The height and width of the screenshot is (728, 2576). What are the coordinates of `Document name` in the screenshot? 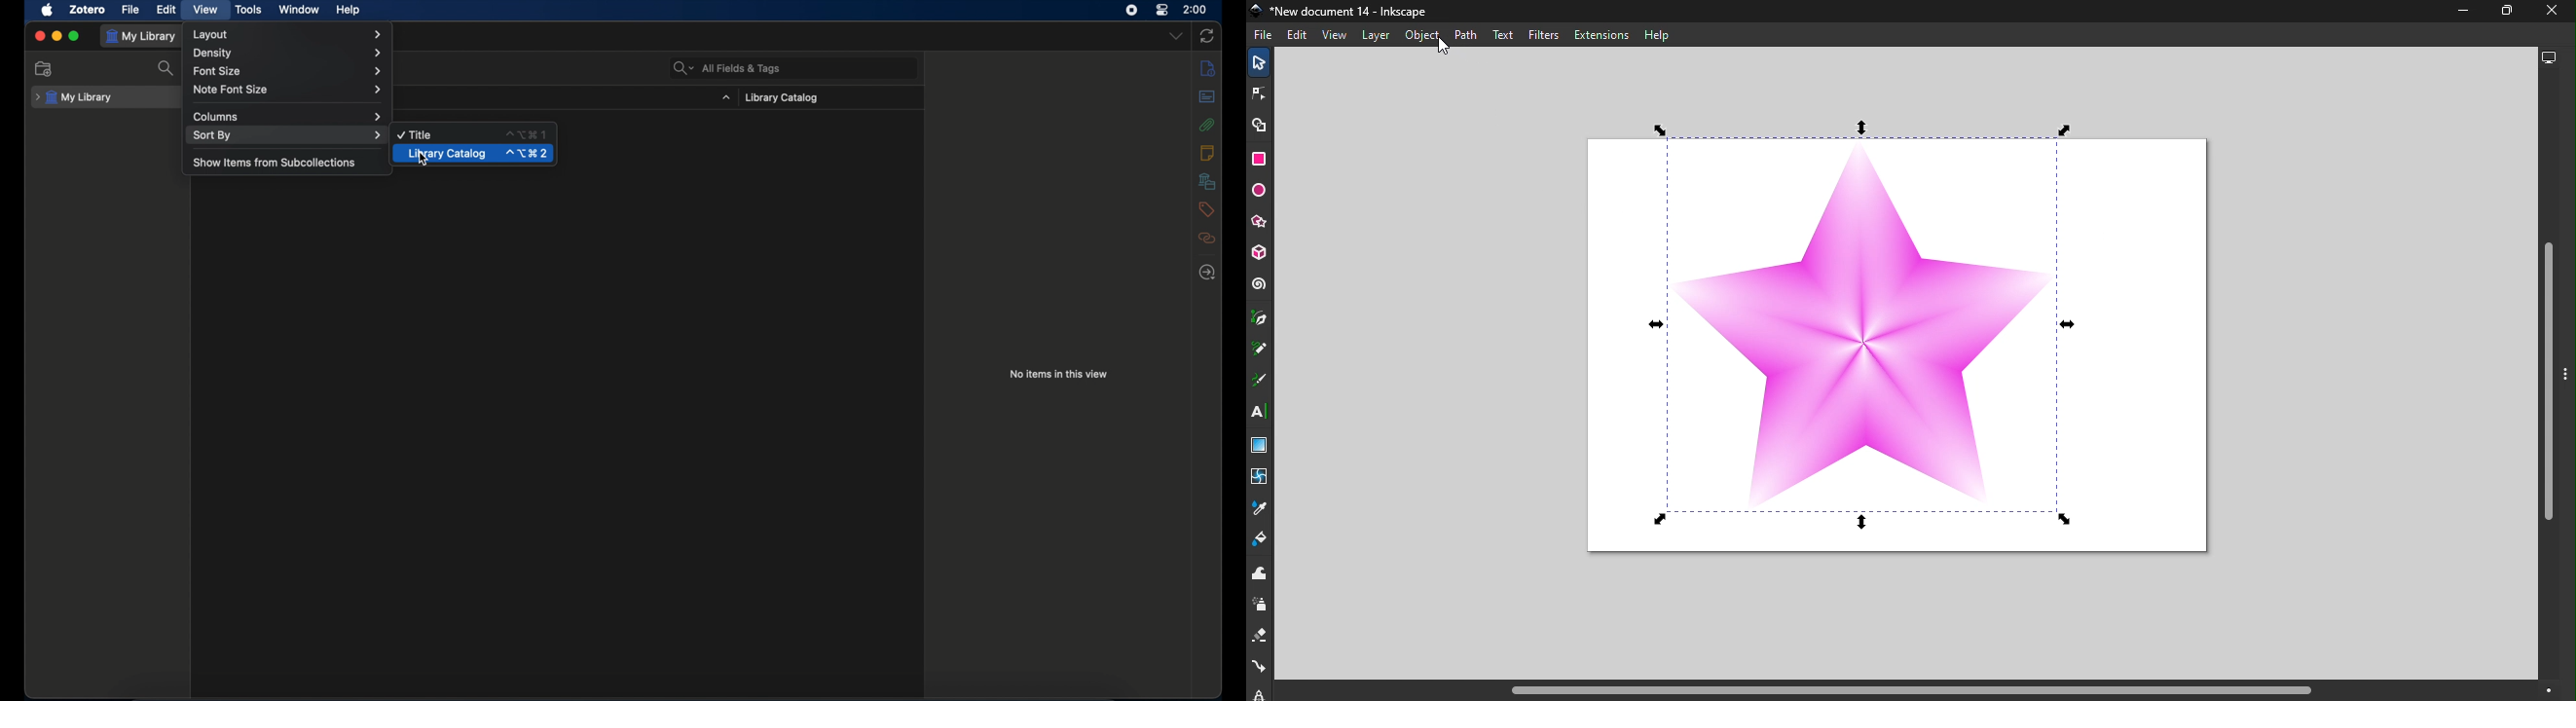 It's located at (1344, 11).